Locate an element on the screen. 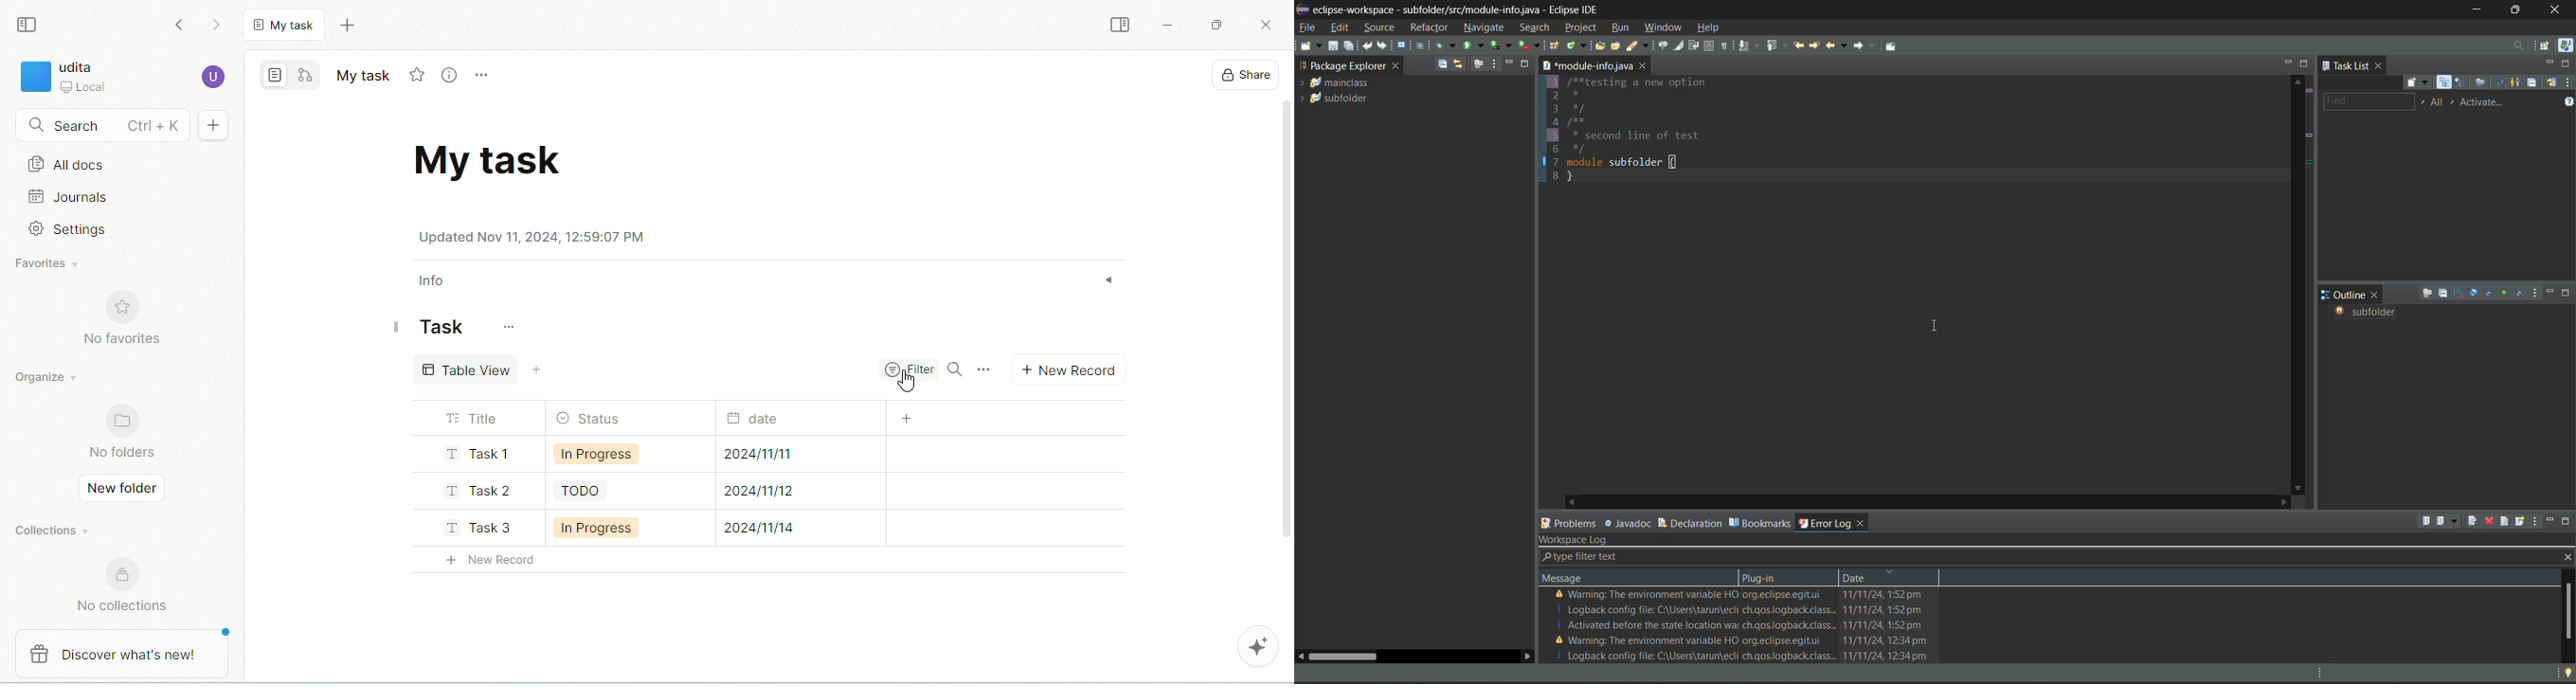  line details is located at coordinates (2312, 151).